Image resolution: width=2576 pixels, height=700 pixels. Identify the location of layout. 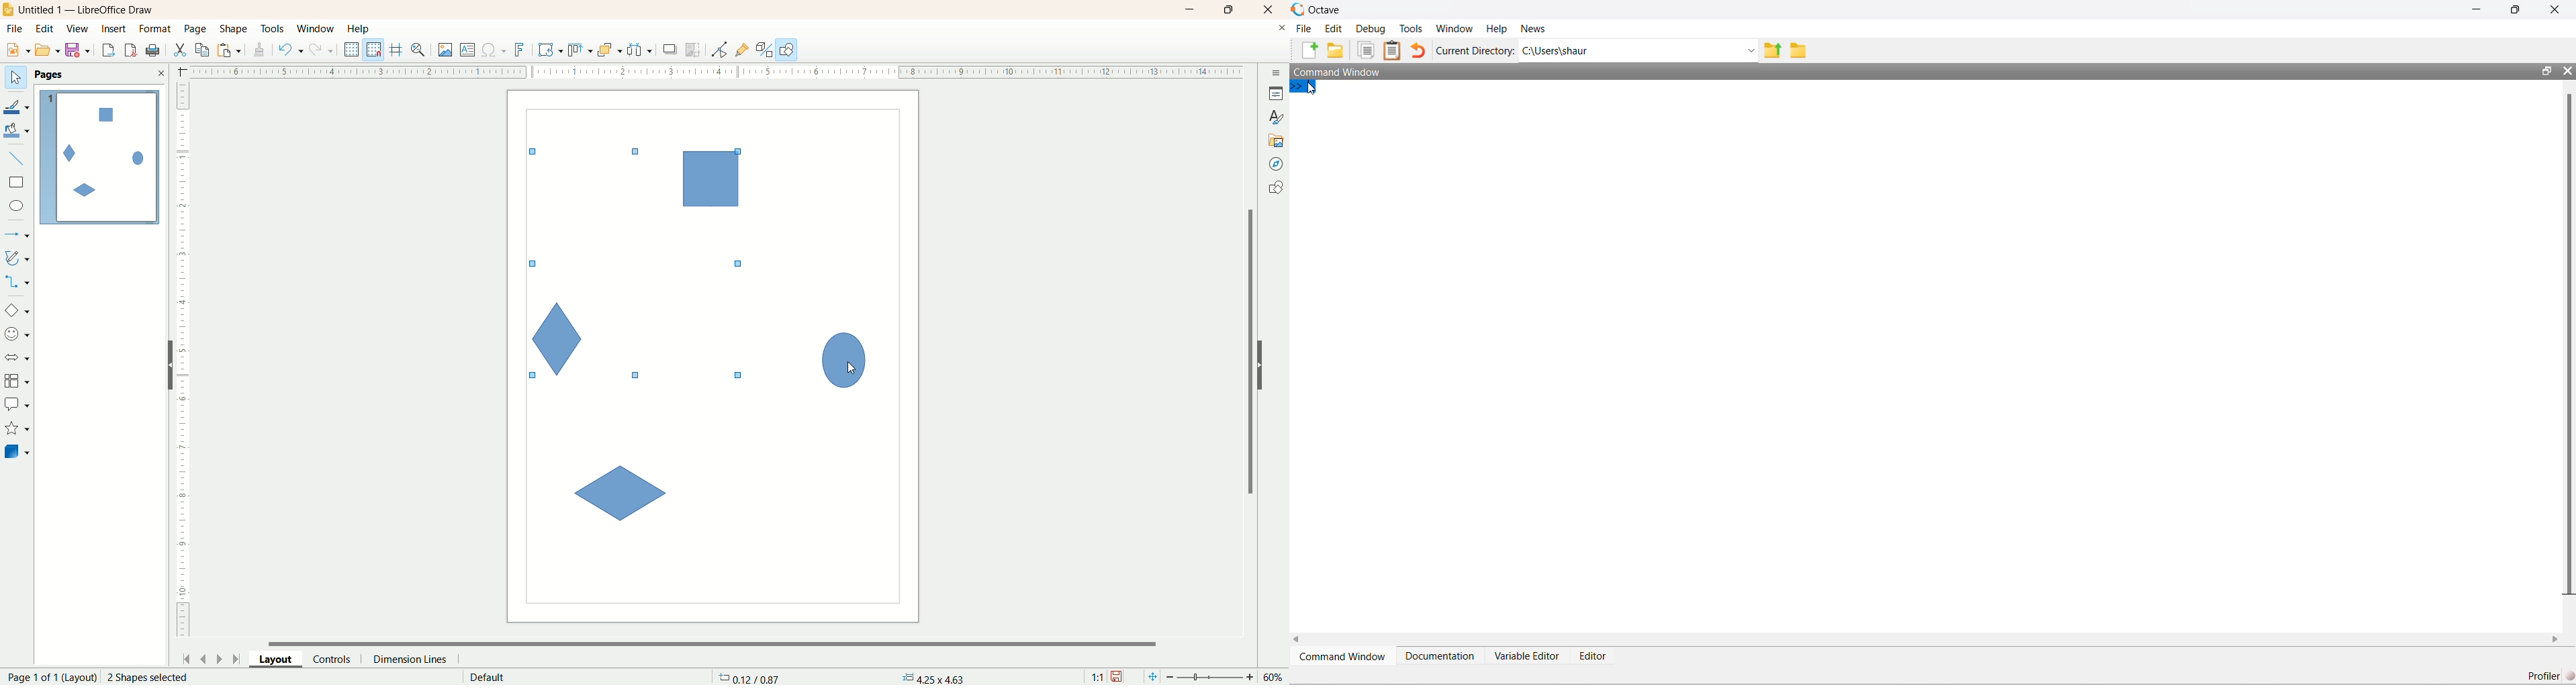
(281, 658).